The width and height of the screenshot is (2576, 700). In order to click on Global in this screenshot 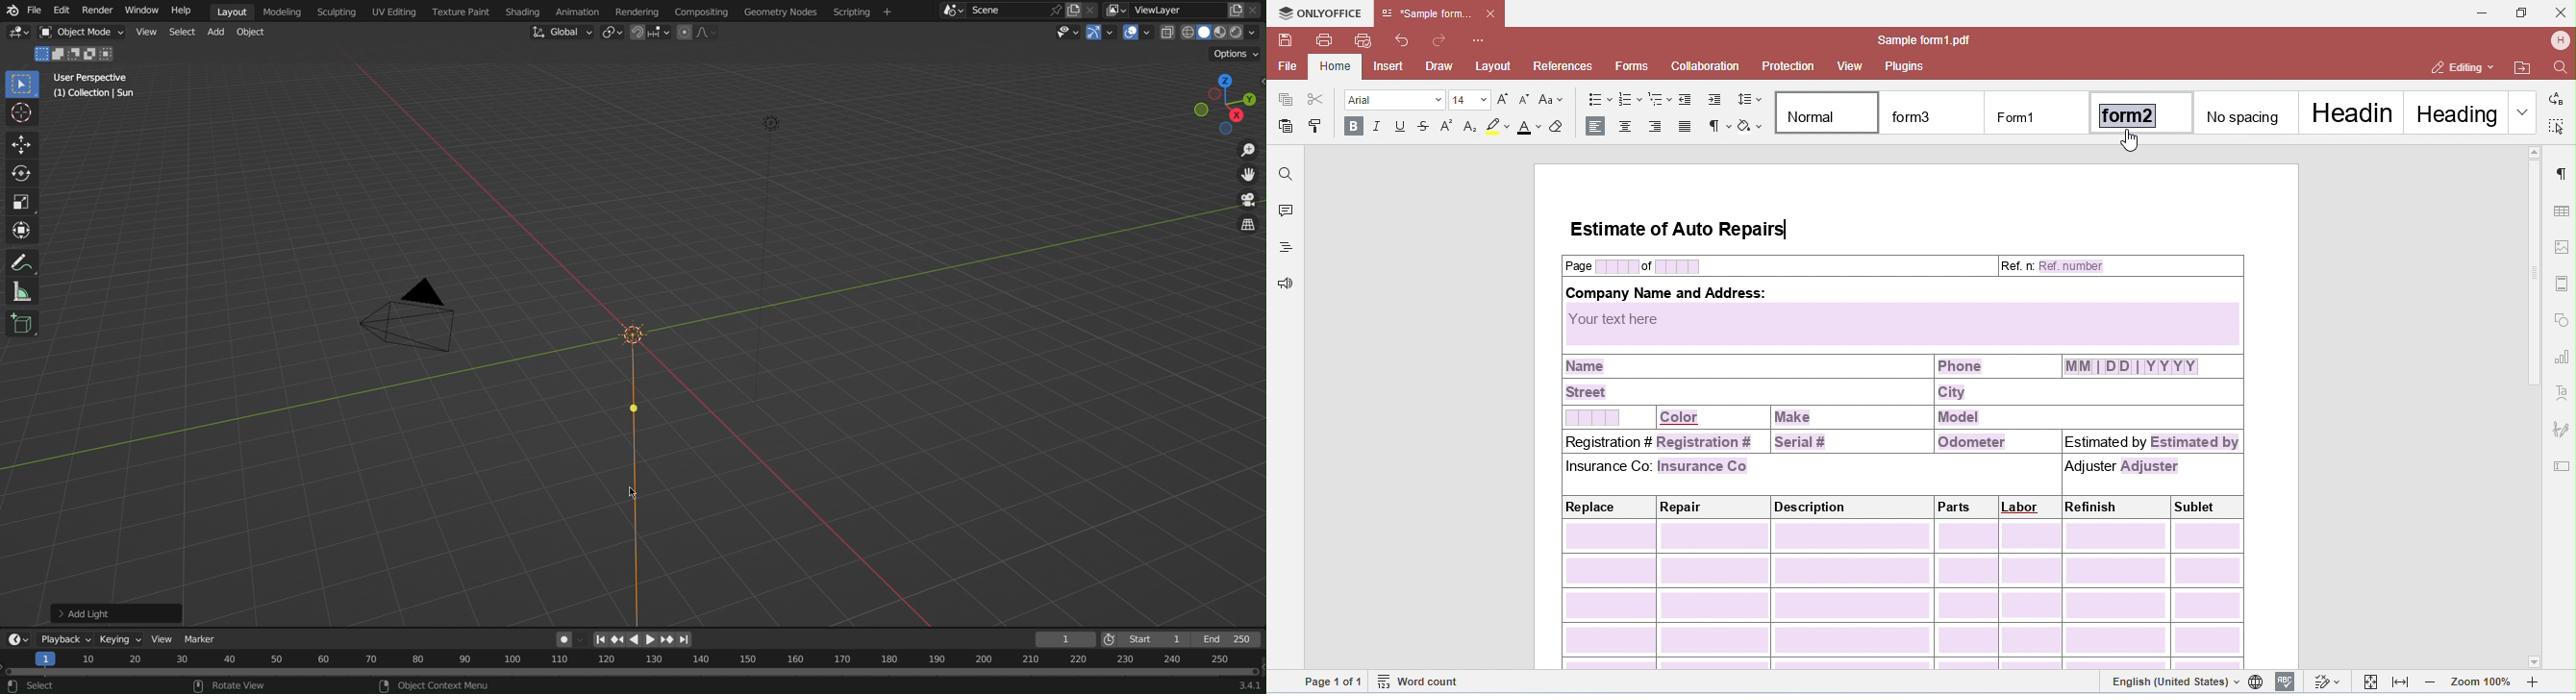, I will do `click(562, 32)`.